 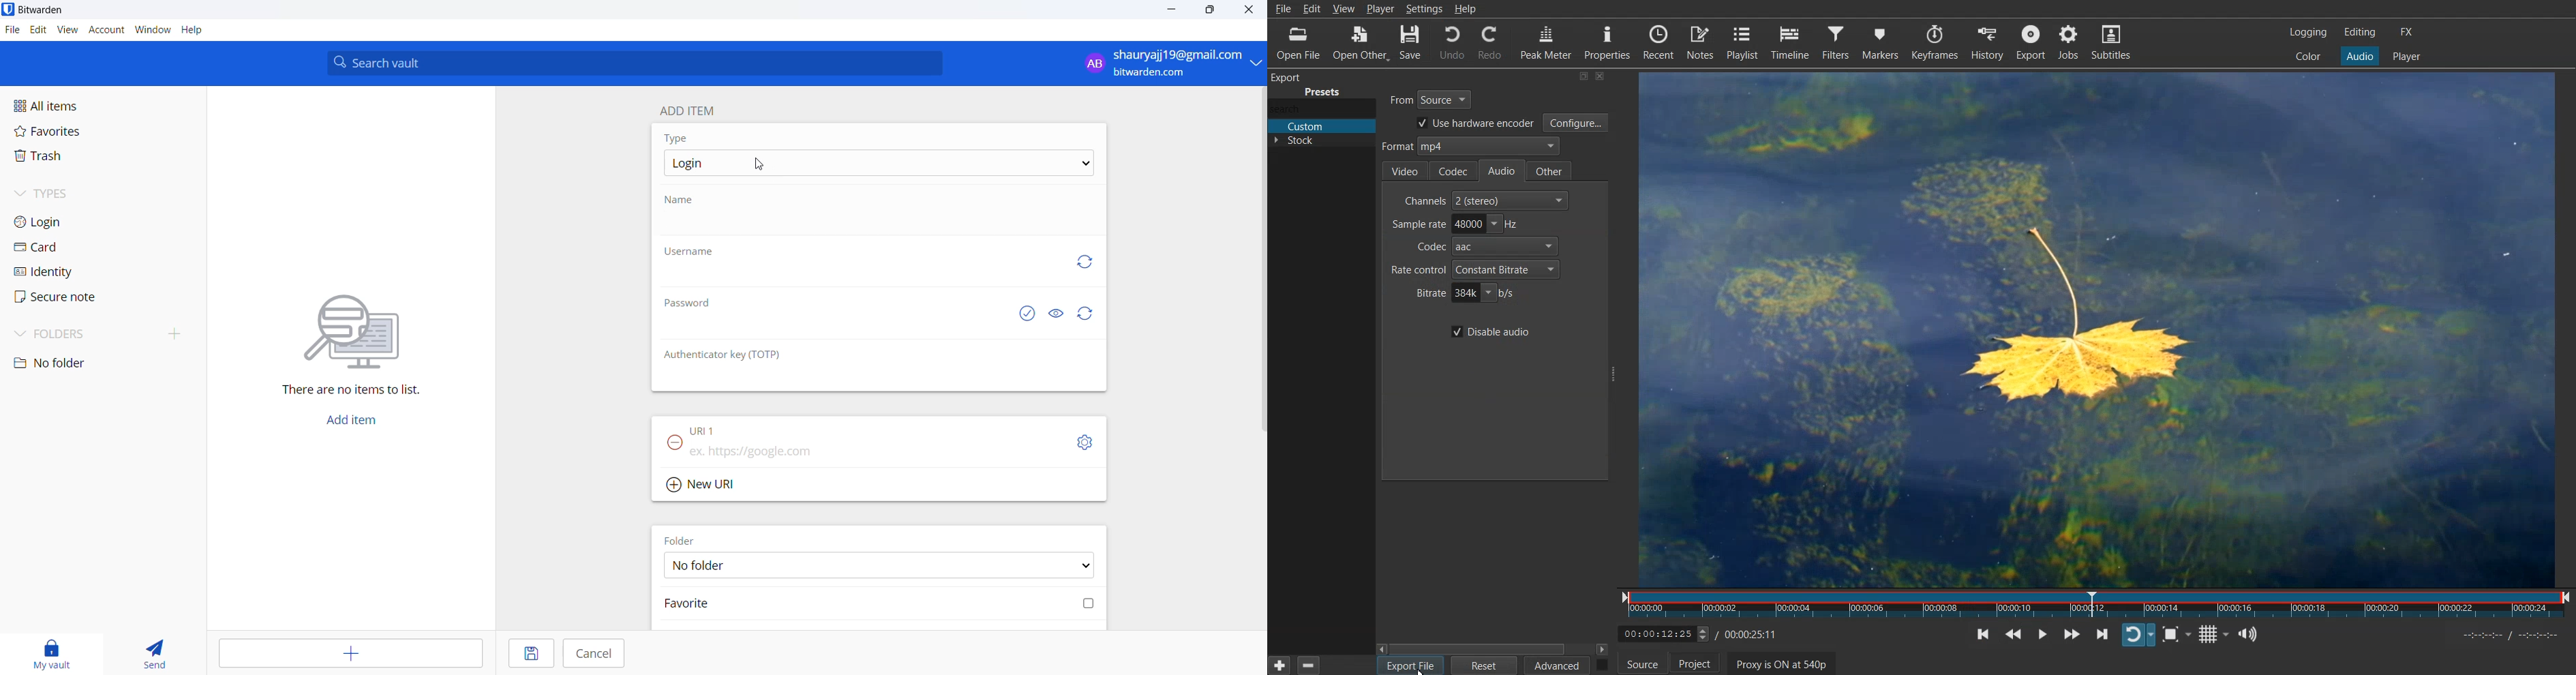 I want to click on Disable audio, so click(x=1489, y=331).